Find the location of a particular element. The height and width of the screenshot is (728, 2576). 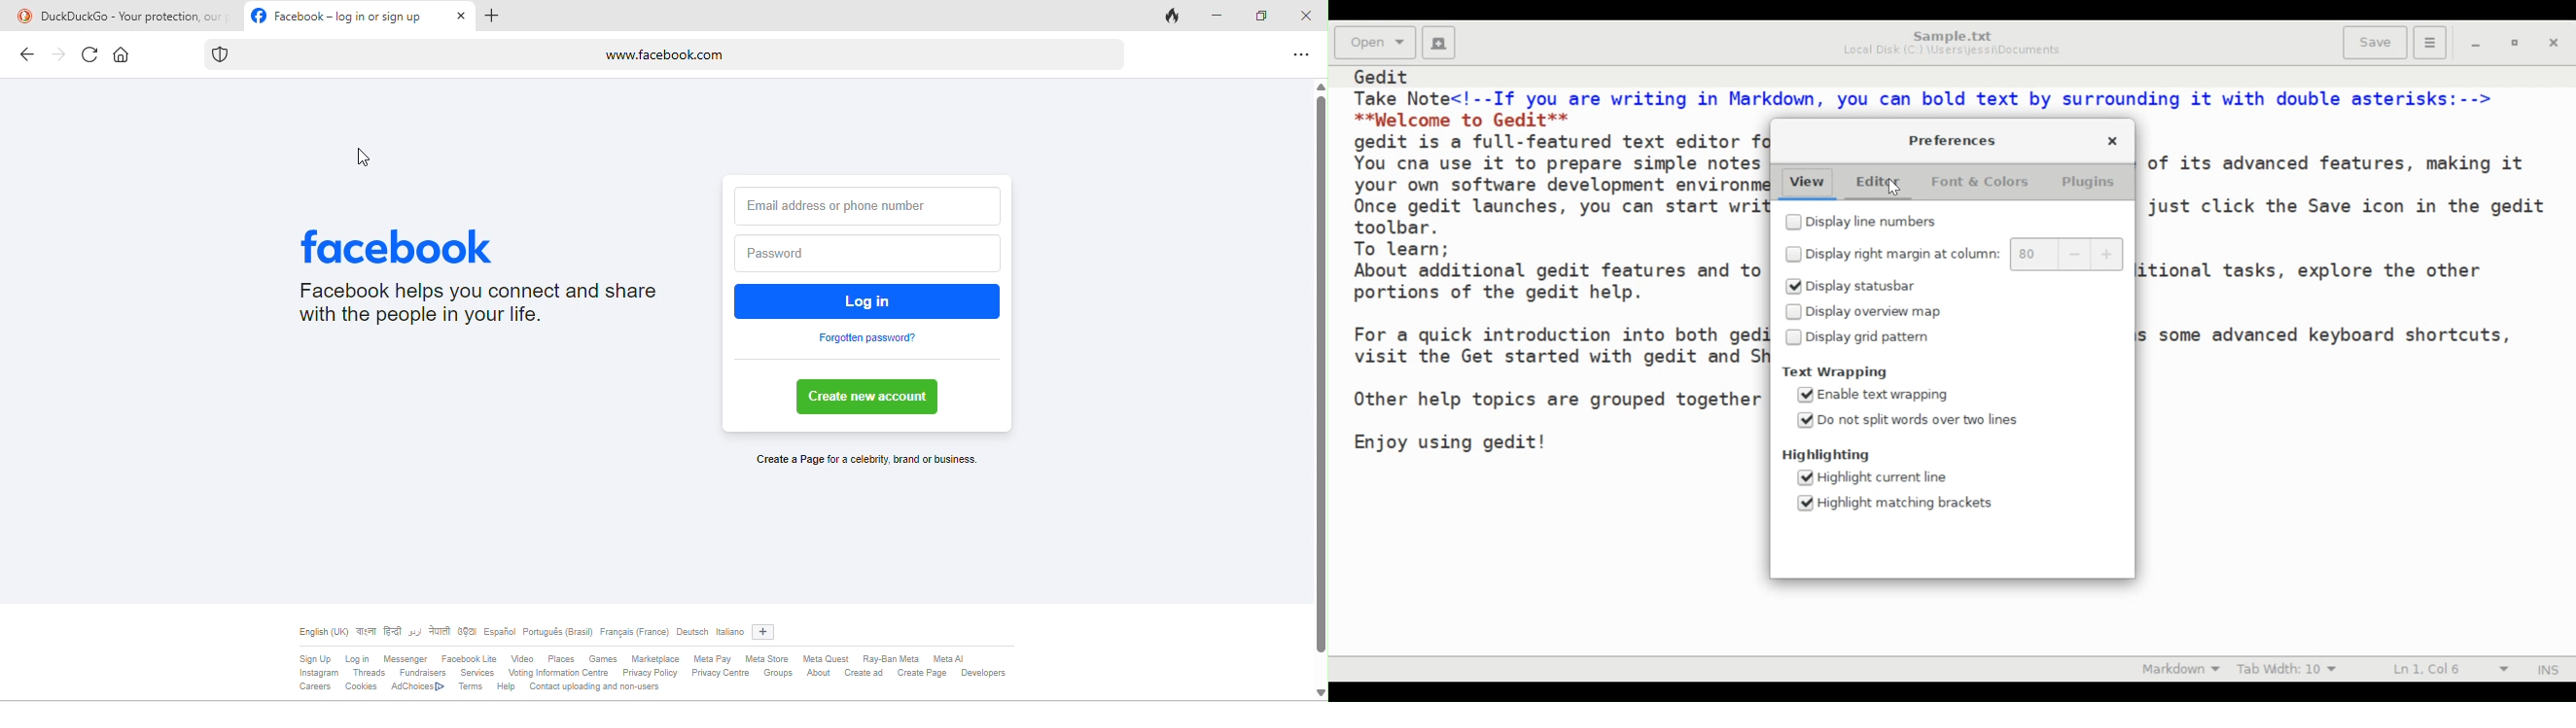

Sample.txt is located at coordinates (1953, 35).